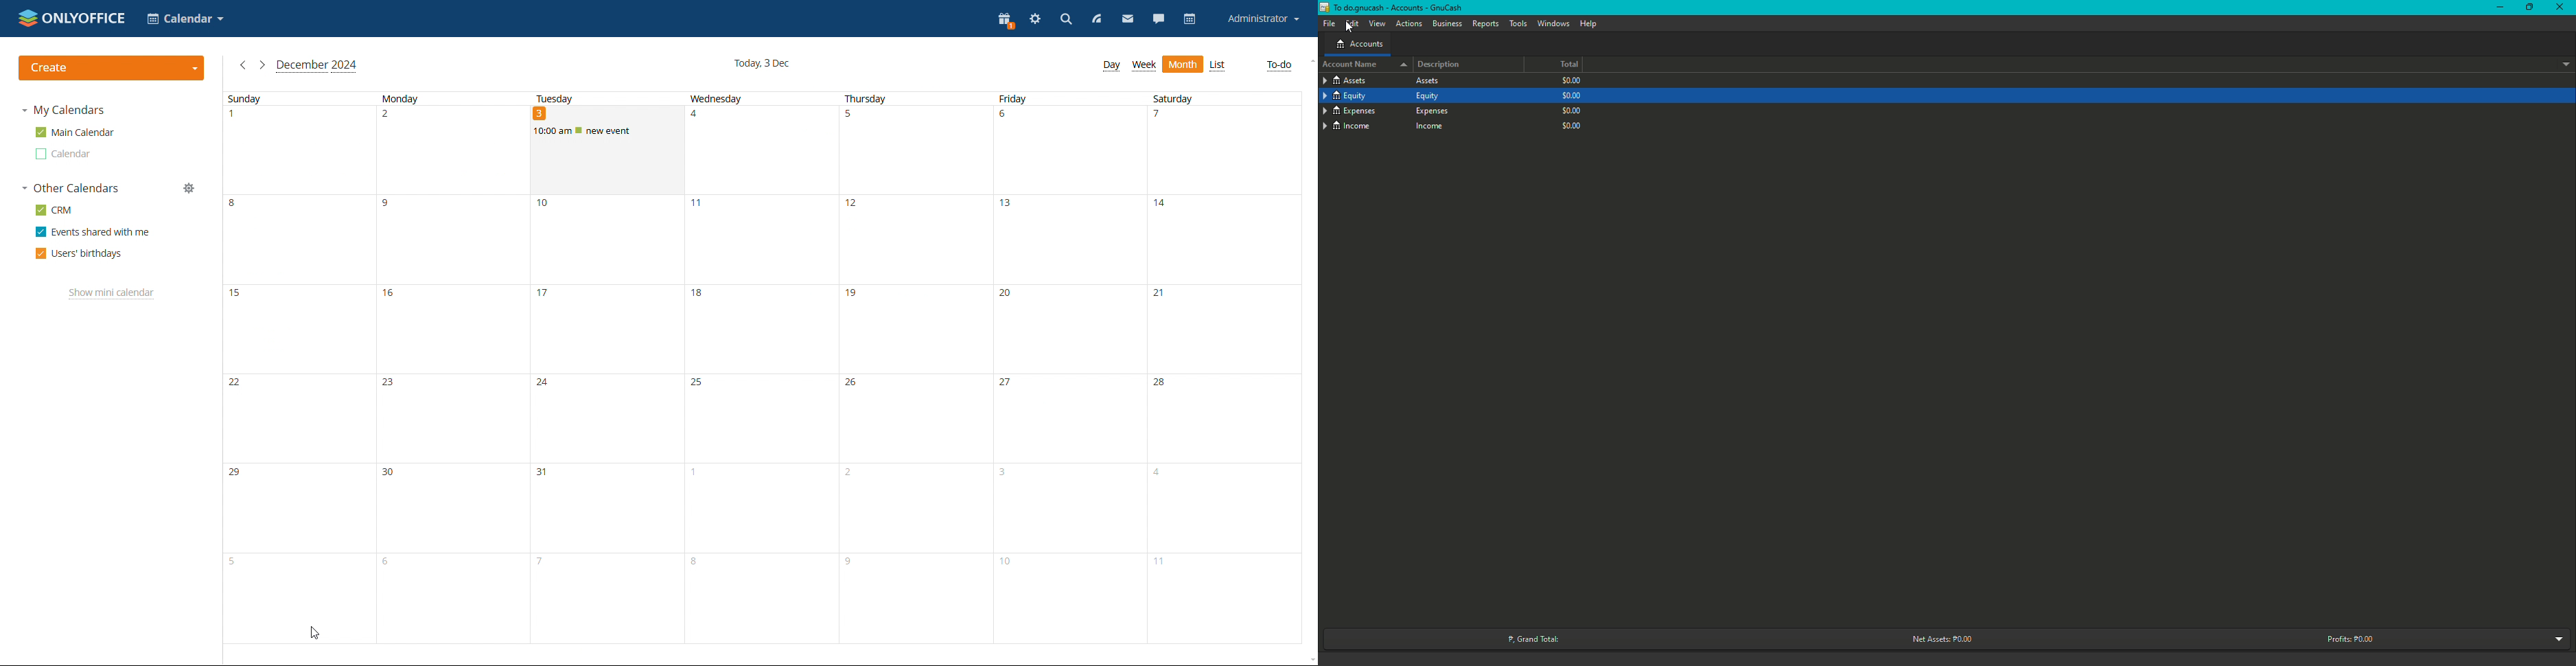  I want to click on main calendar, so click(76, 132).